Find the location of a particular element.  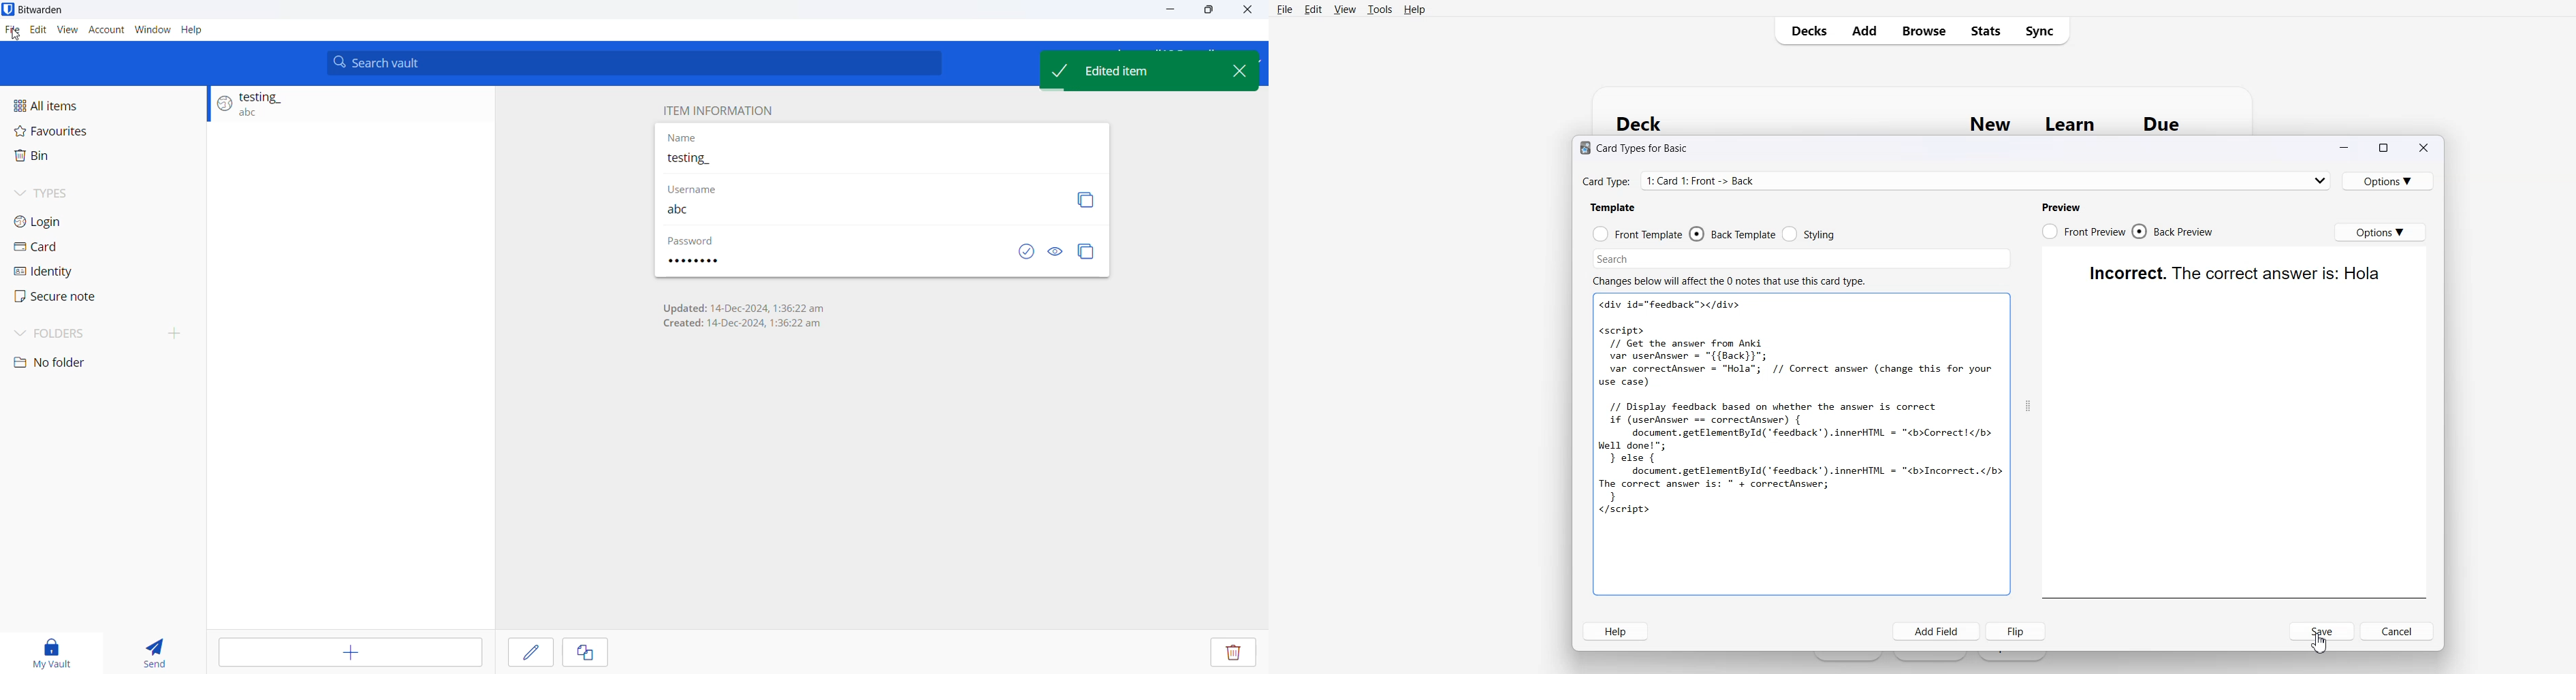

Username is located at coordinates (852, 209).